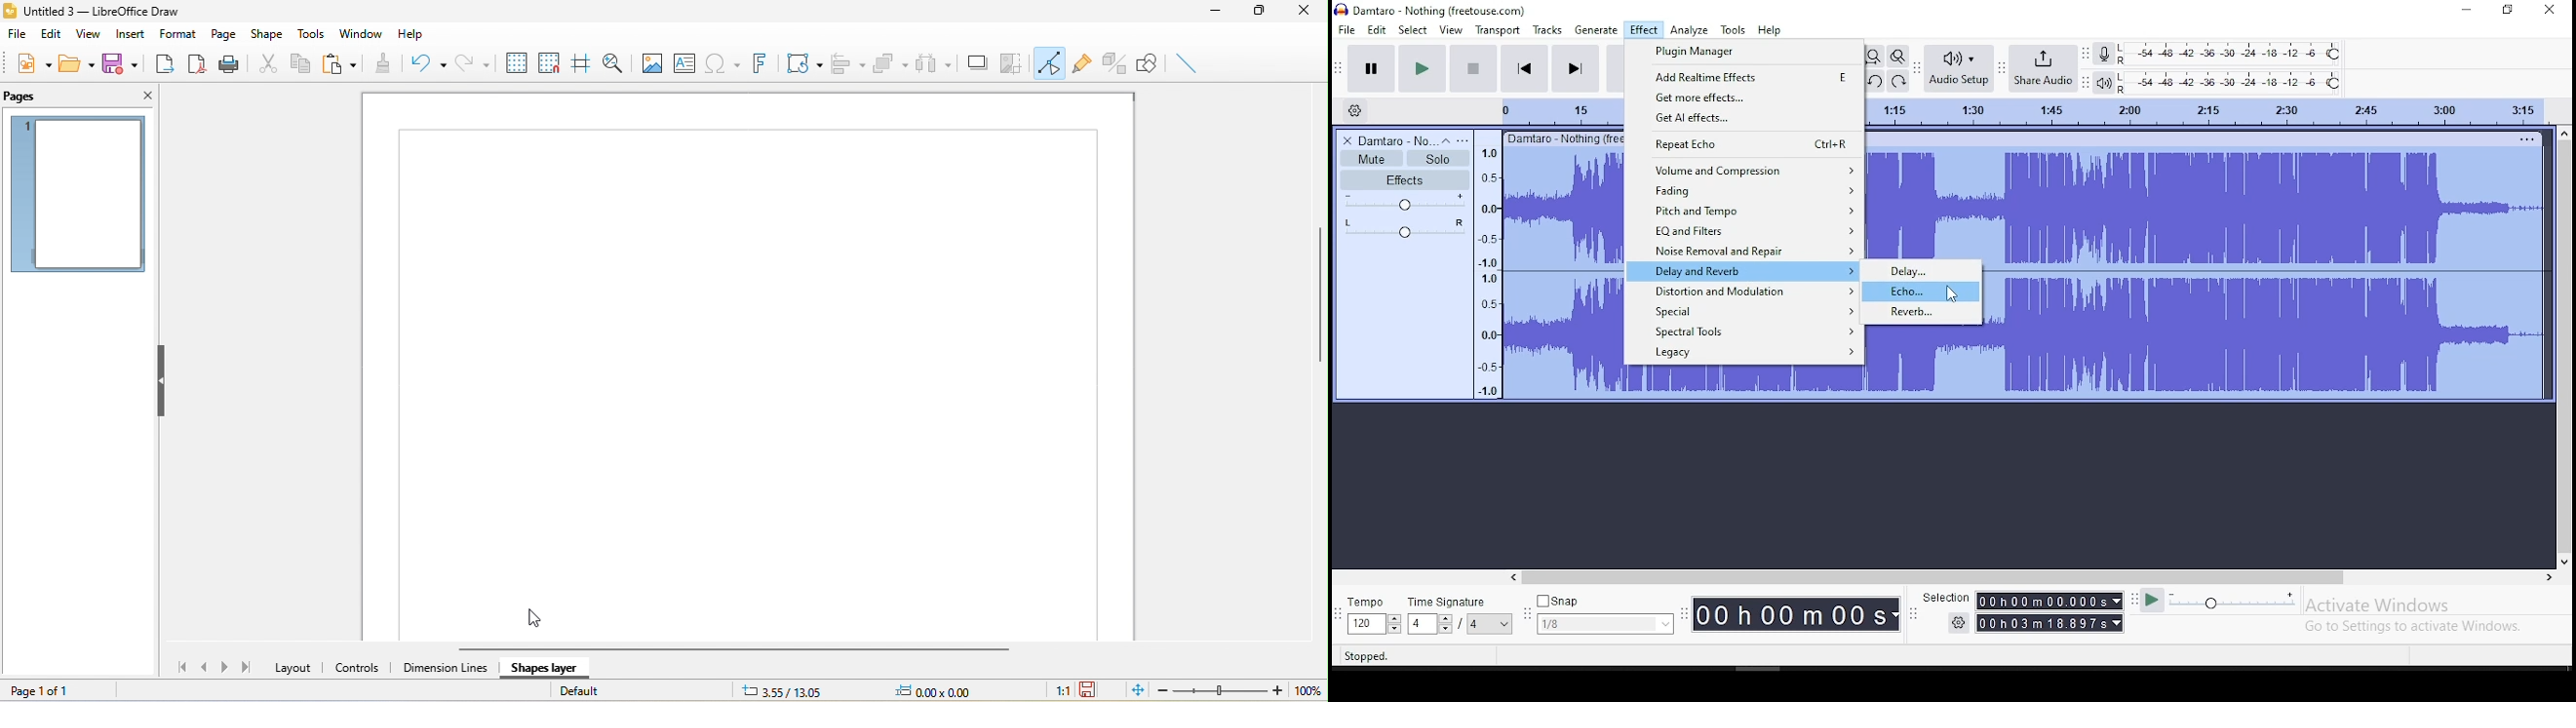 Image resolution: width=2576 pixels, height=728 pixels. What do you see at coordinates (1220, 13) in the screenshot?
I see `minimize` at bounding box center [1220, 13].